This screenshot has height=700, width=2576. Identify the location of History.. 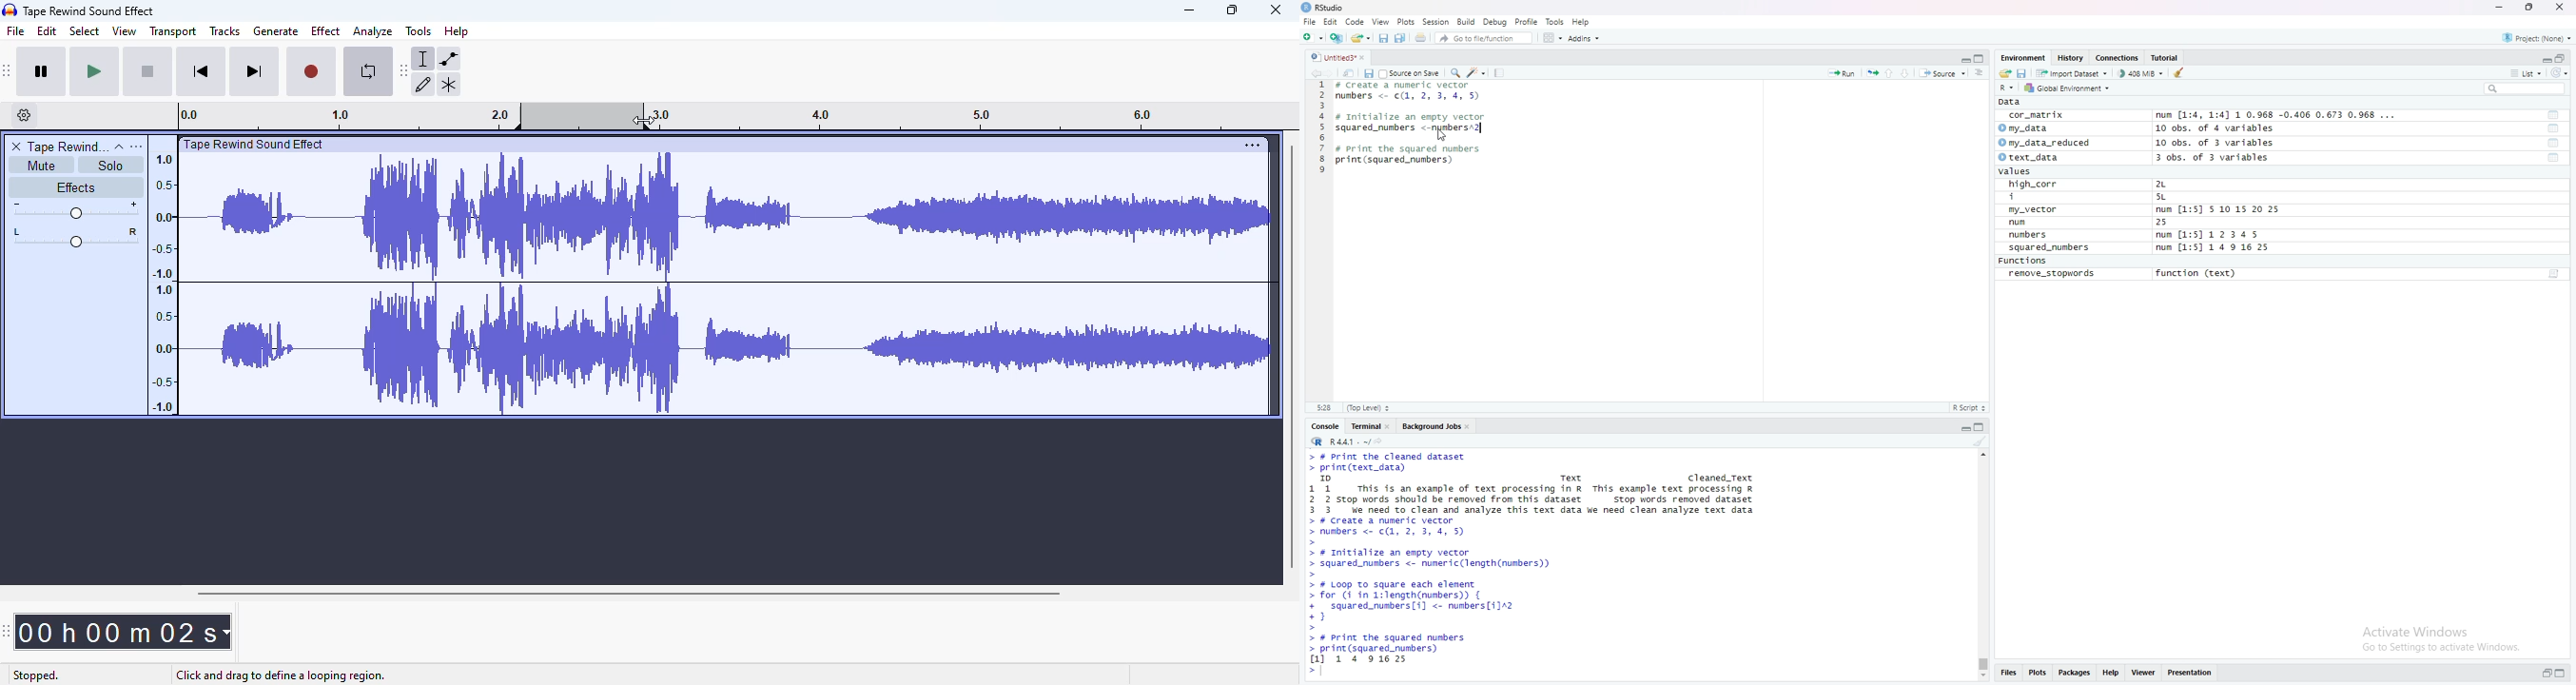
(2072, 57).